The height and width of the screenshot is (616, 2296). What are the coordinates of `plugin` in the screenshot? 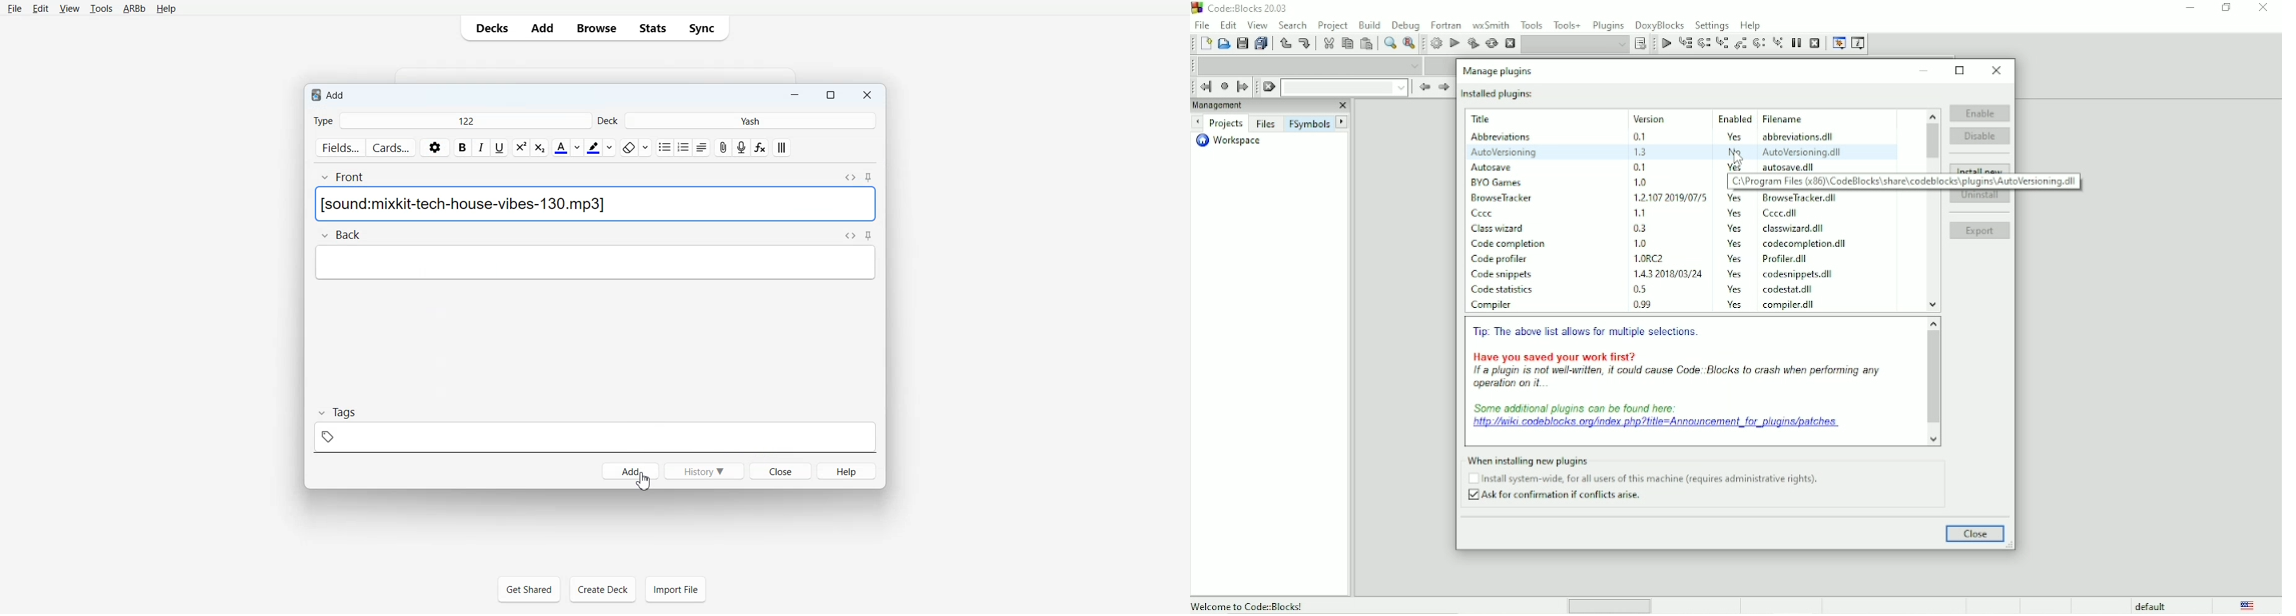 It's located at (1485, 212).